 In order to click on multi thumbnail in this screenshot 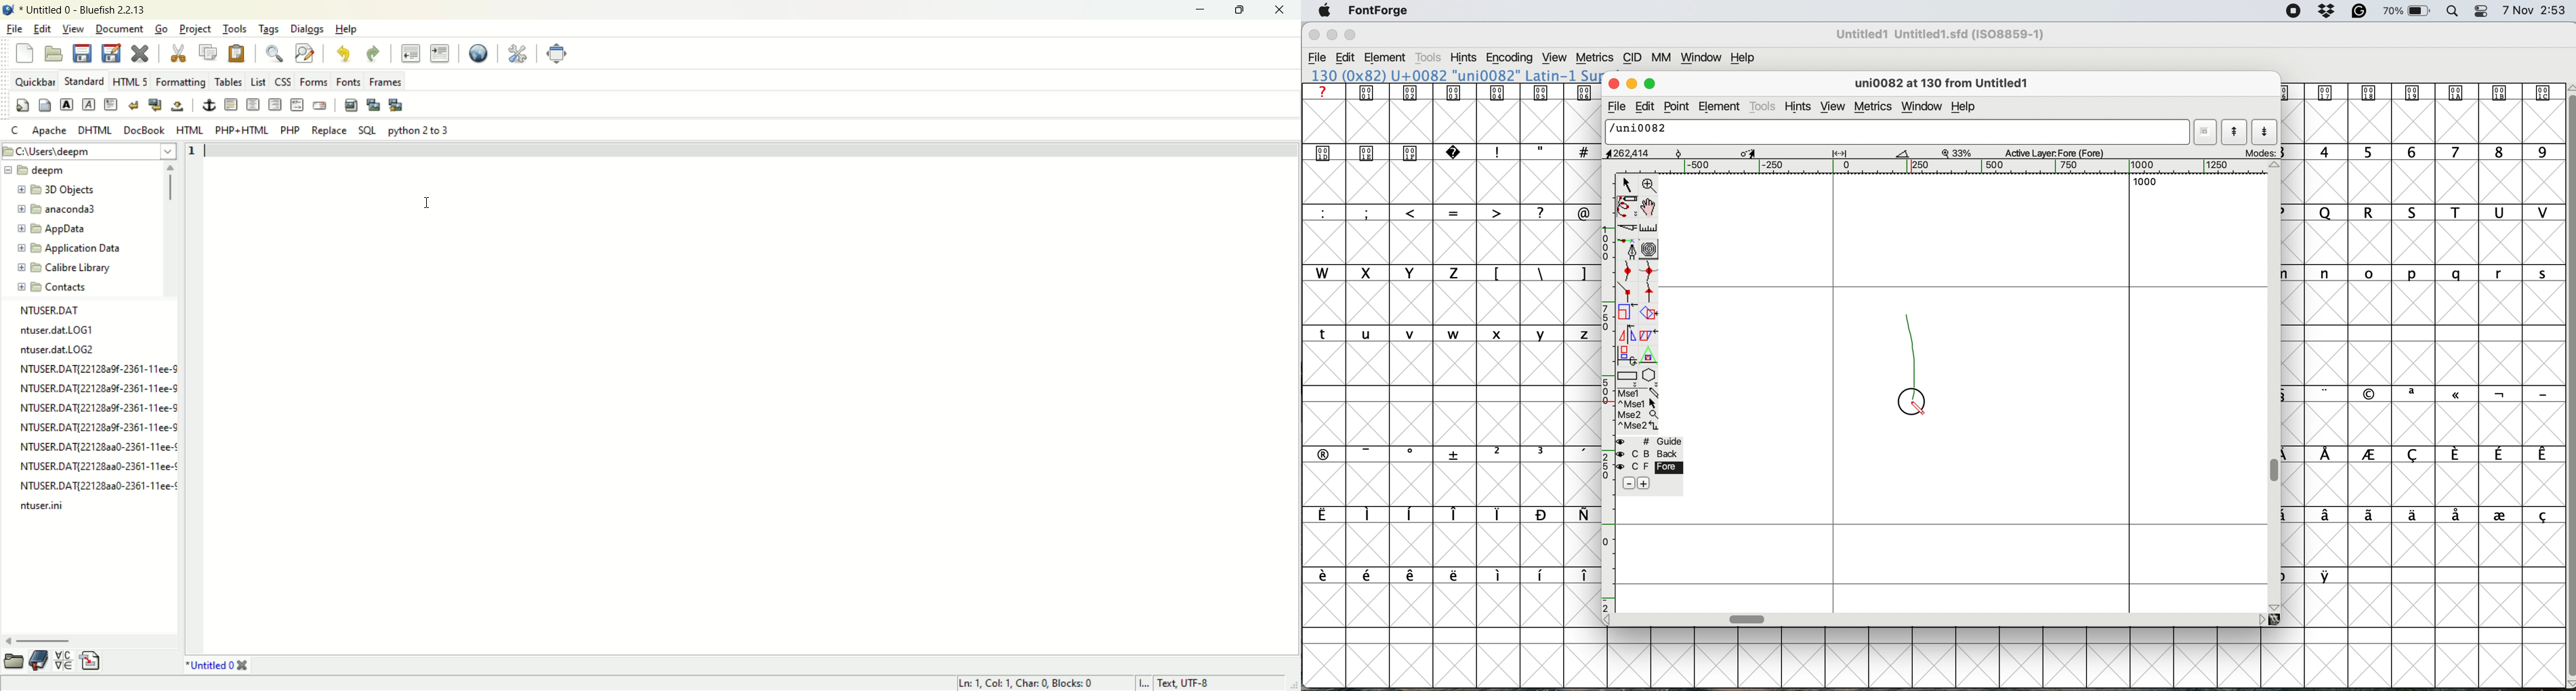, I will do `click(396, 104)`.